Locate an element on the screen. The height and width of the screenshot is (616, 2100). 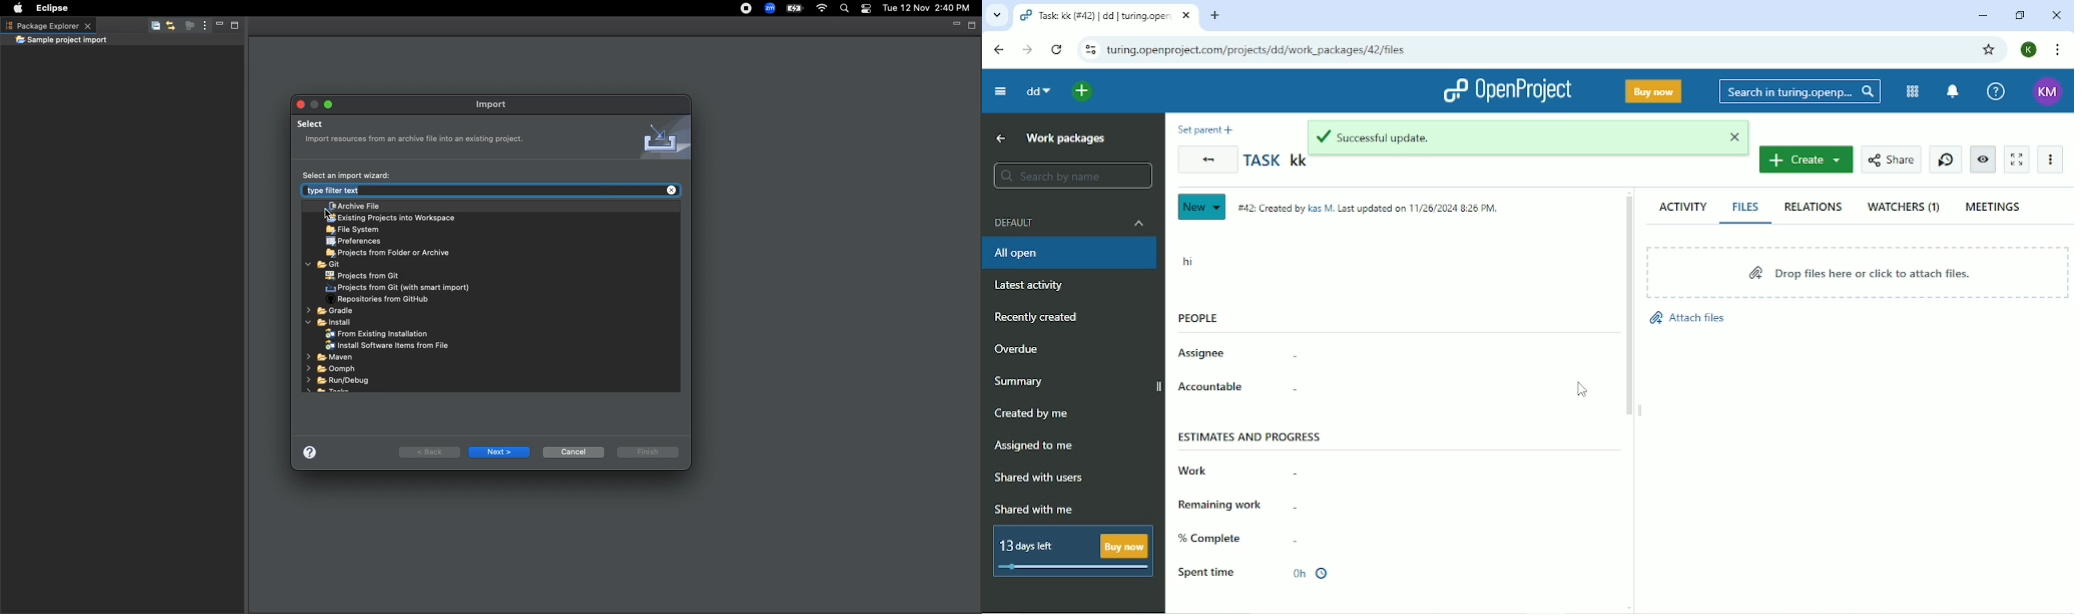
File system is located at coordinates (353, 230).